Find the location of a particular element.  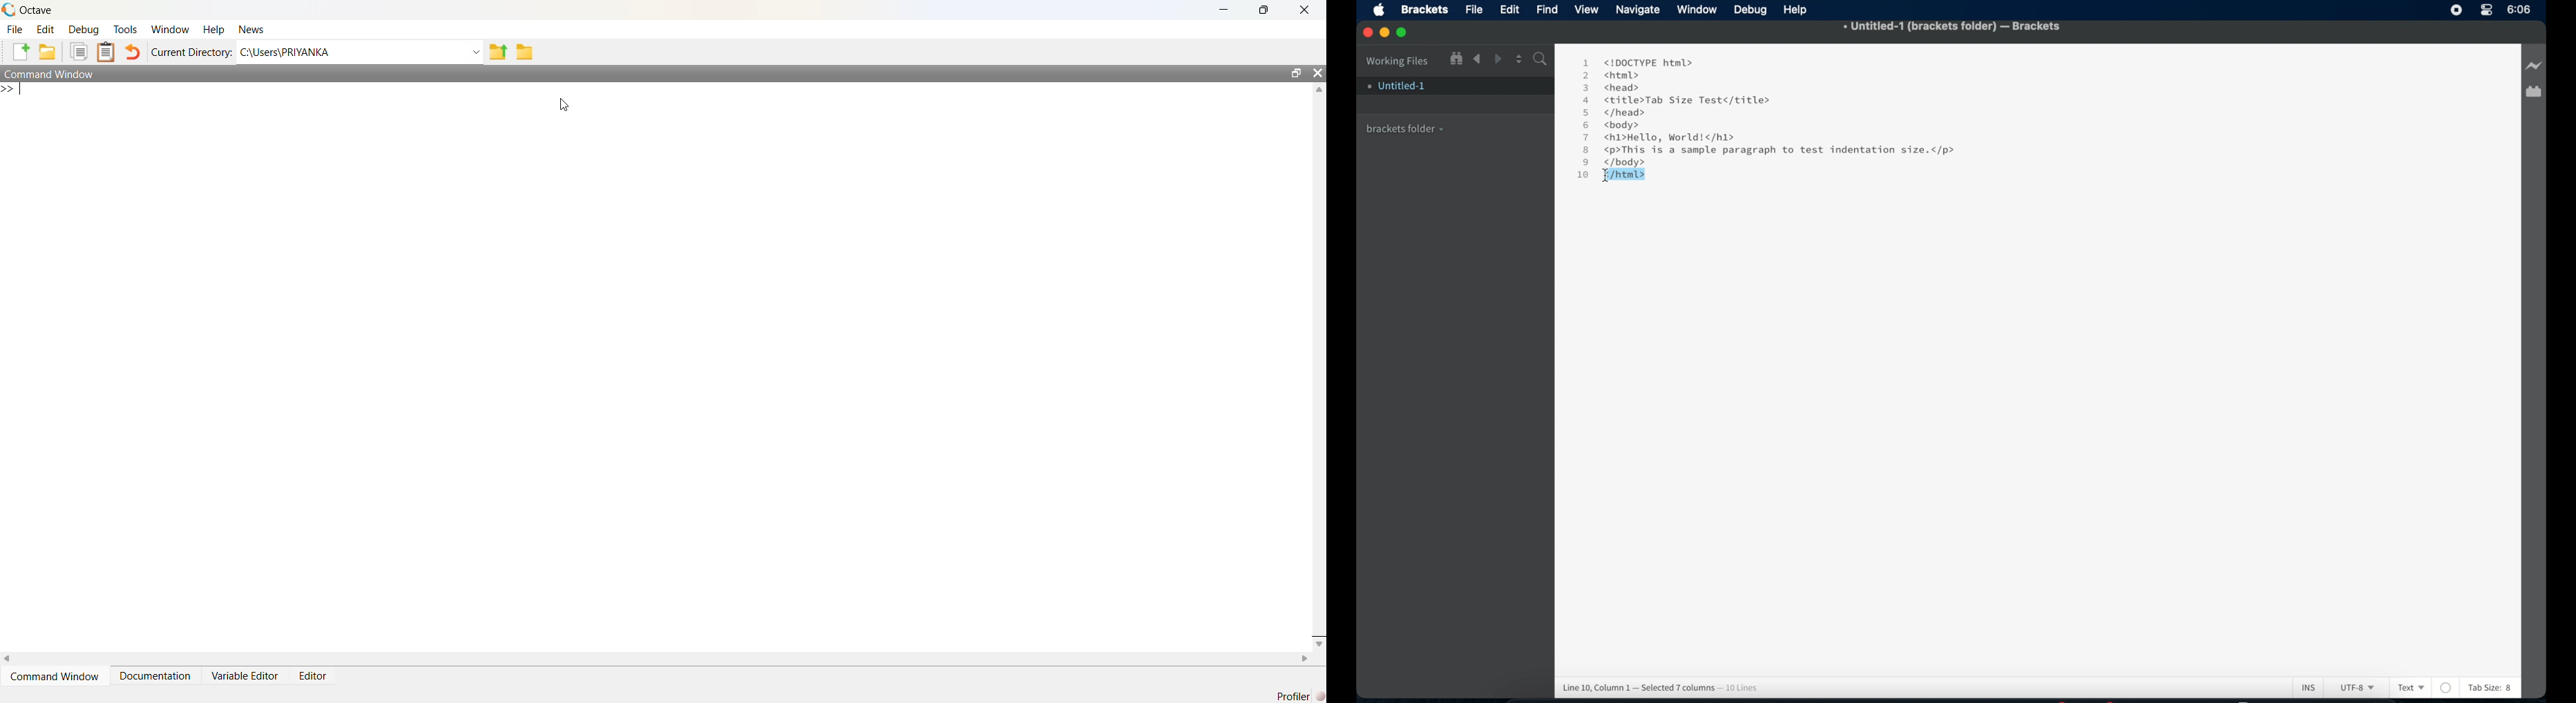

Minimize is located at coordinates (1387, 33).